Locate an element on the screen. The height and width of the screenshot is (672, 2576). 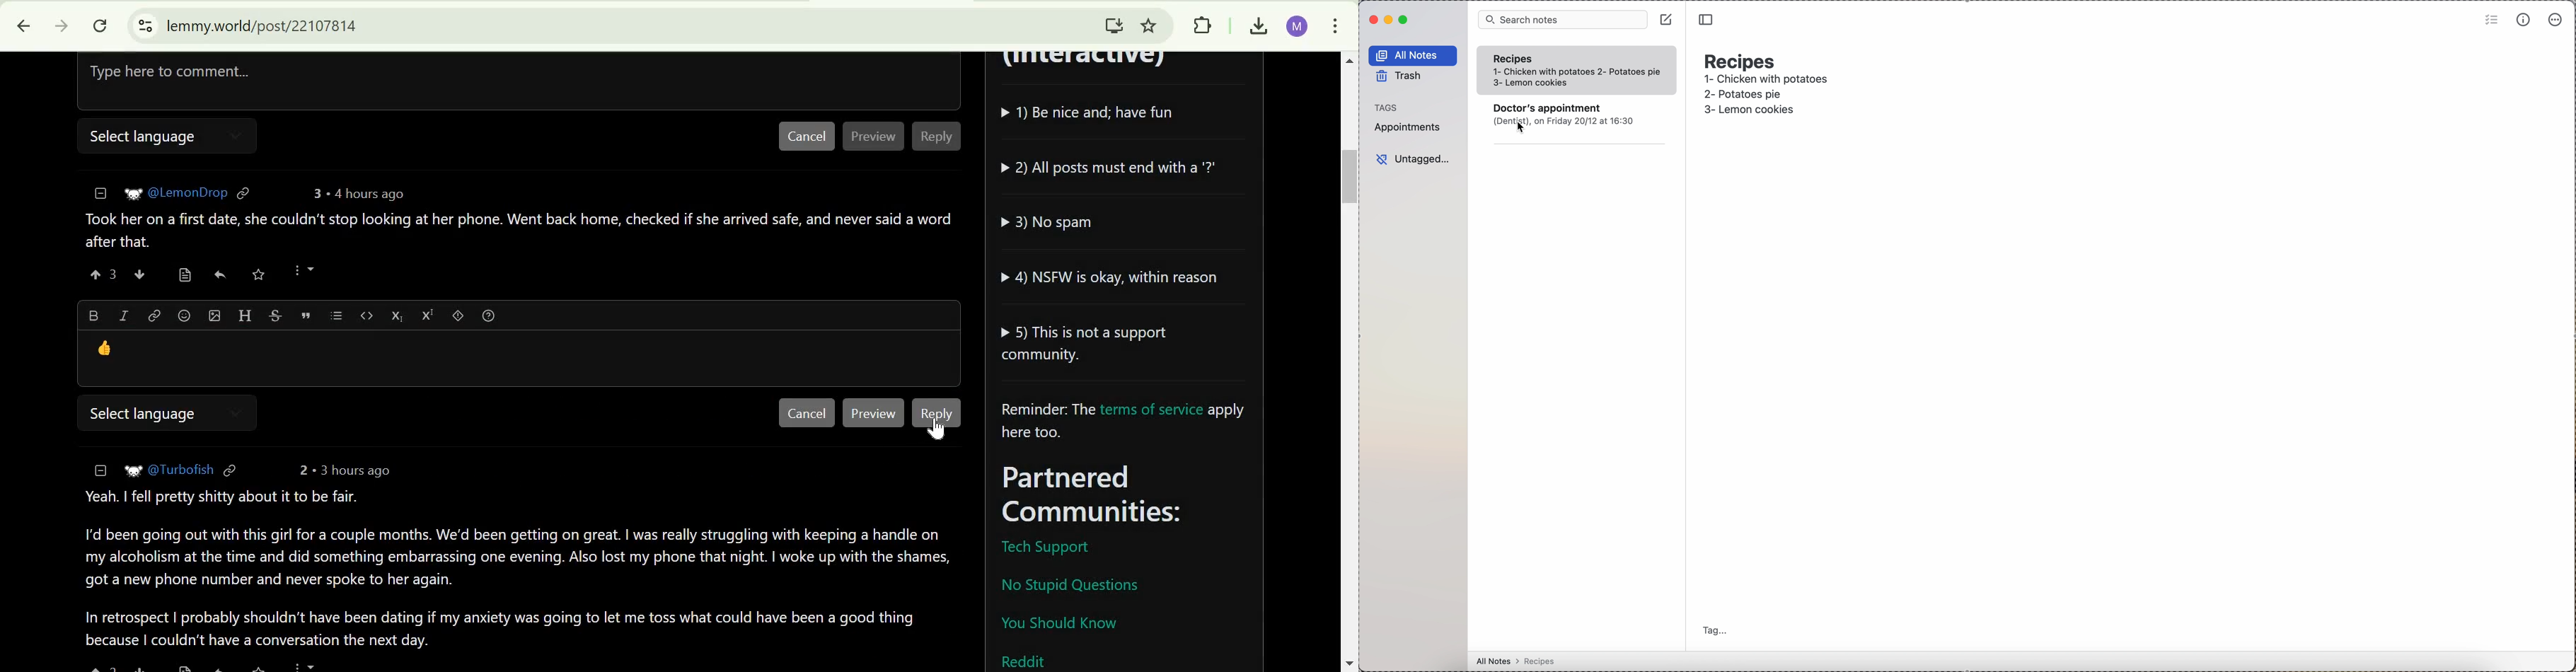
Superscript is located at coordinates (427, 315).